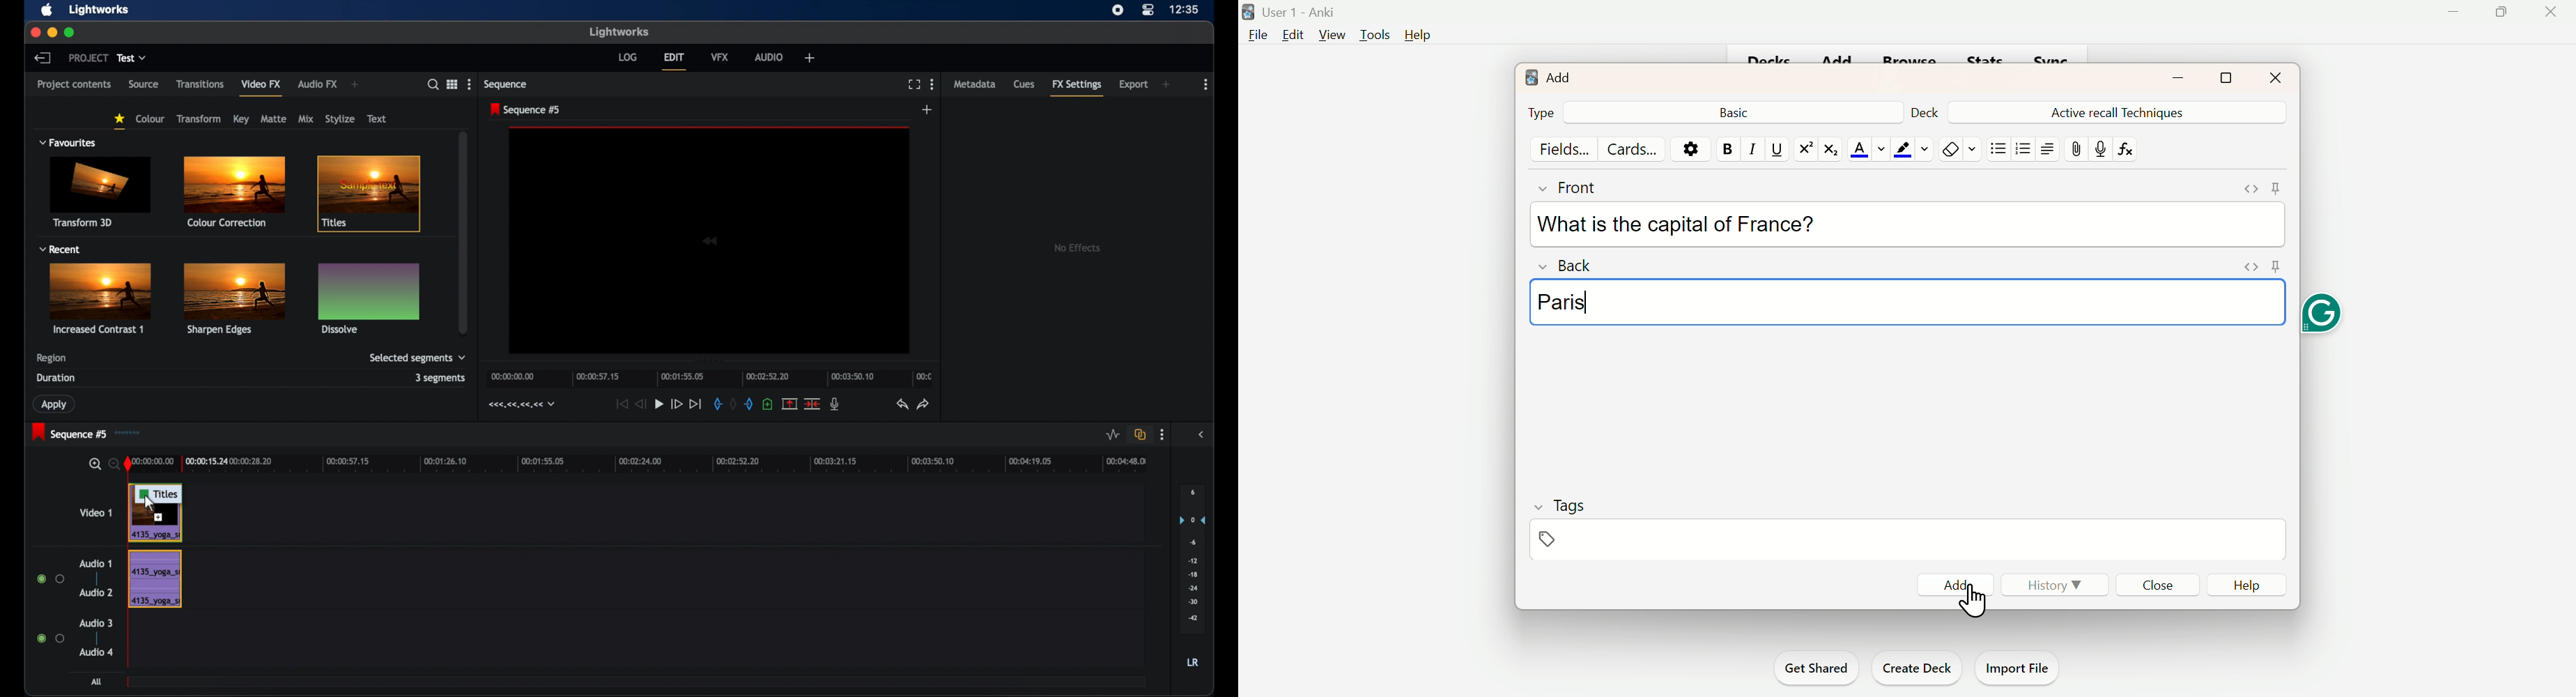 This screenshot has height=700, width=2576. What do you see at coordinates (159, 494) in the screenshot?
I see `drag cursor` at bounding box center [159, 494].